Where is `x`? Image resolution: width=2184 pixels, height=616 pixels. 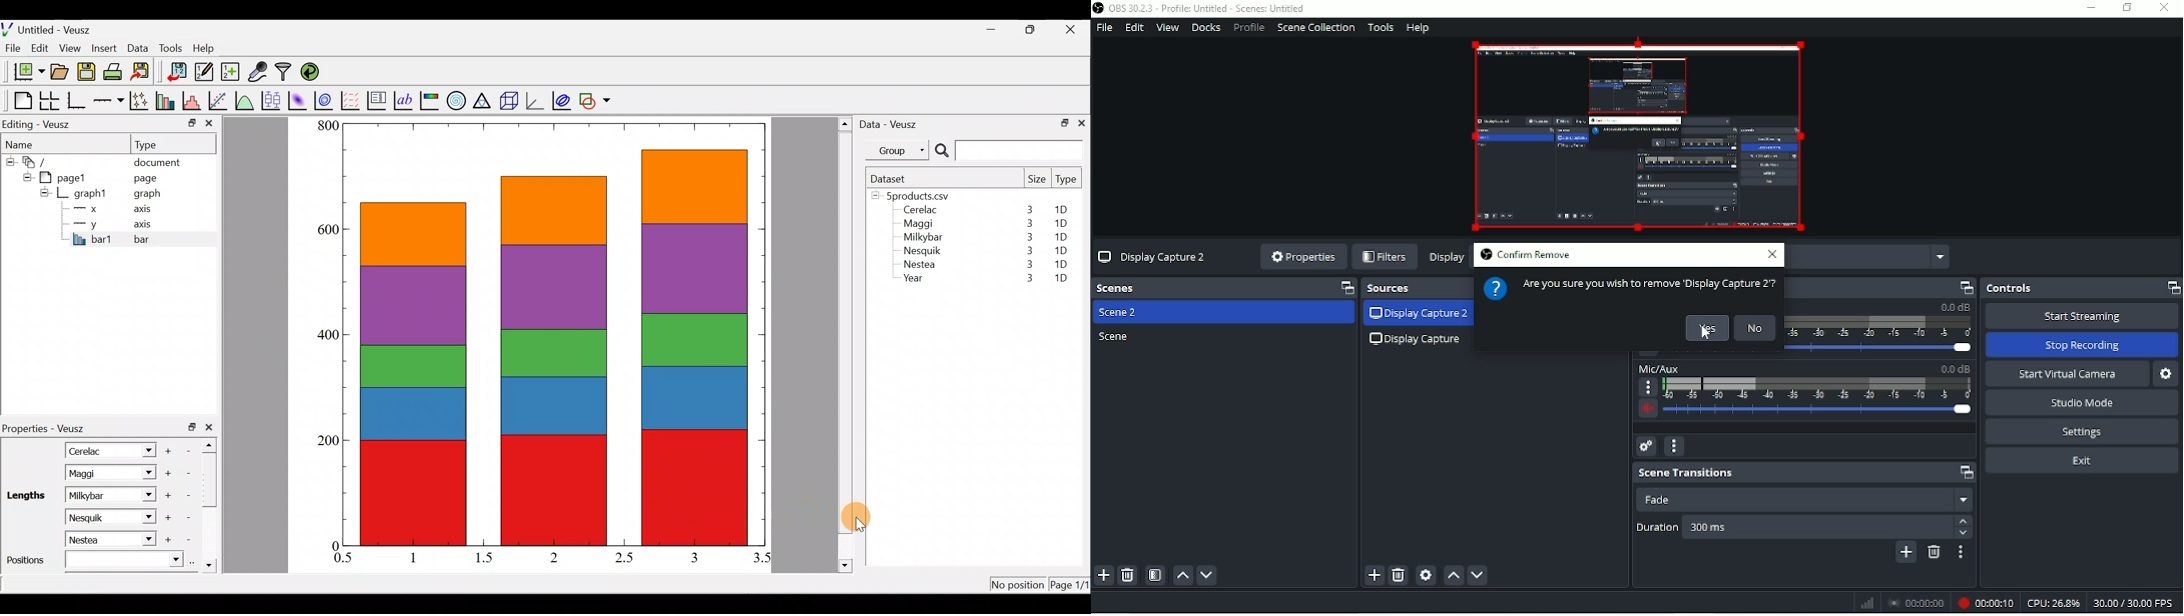 x is located at coordinates (88, 209).